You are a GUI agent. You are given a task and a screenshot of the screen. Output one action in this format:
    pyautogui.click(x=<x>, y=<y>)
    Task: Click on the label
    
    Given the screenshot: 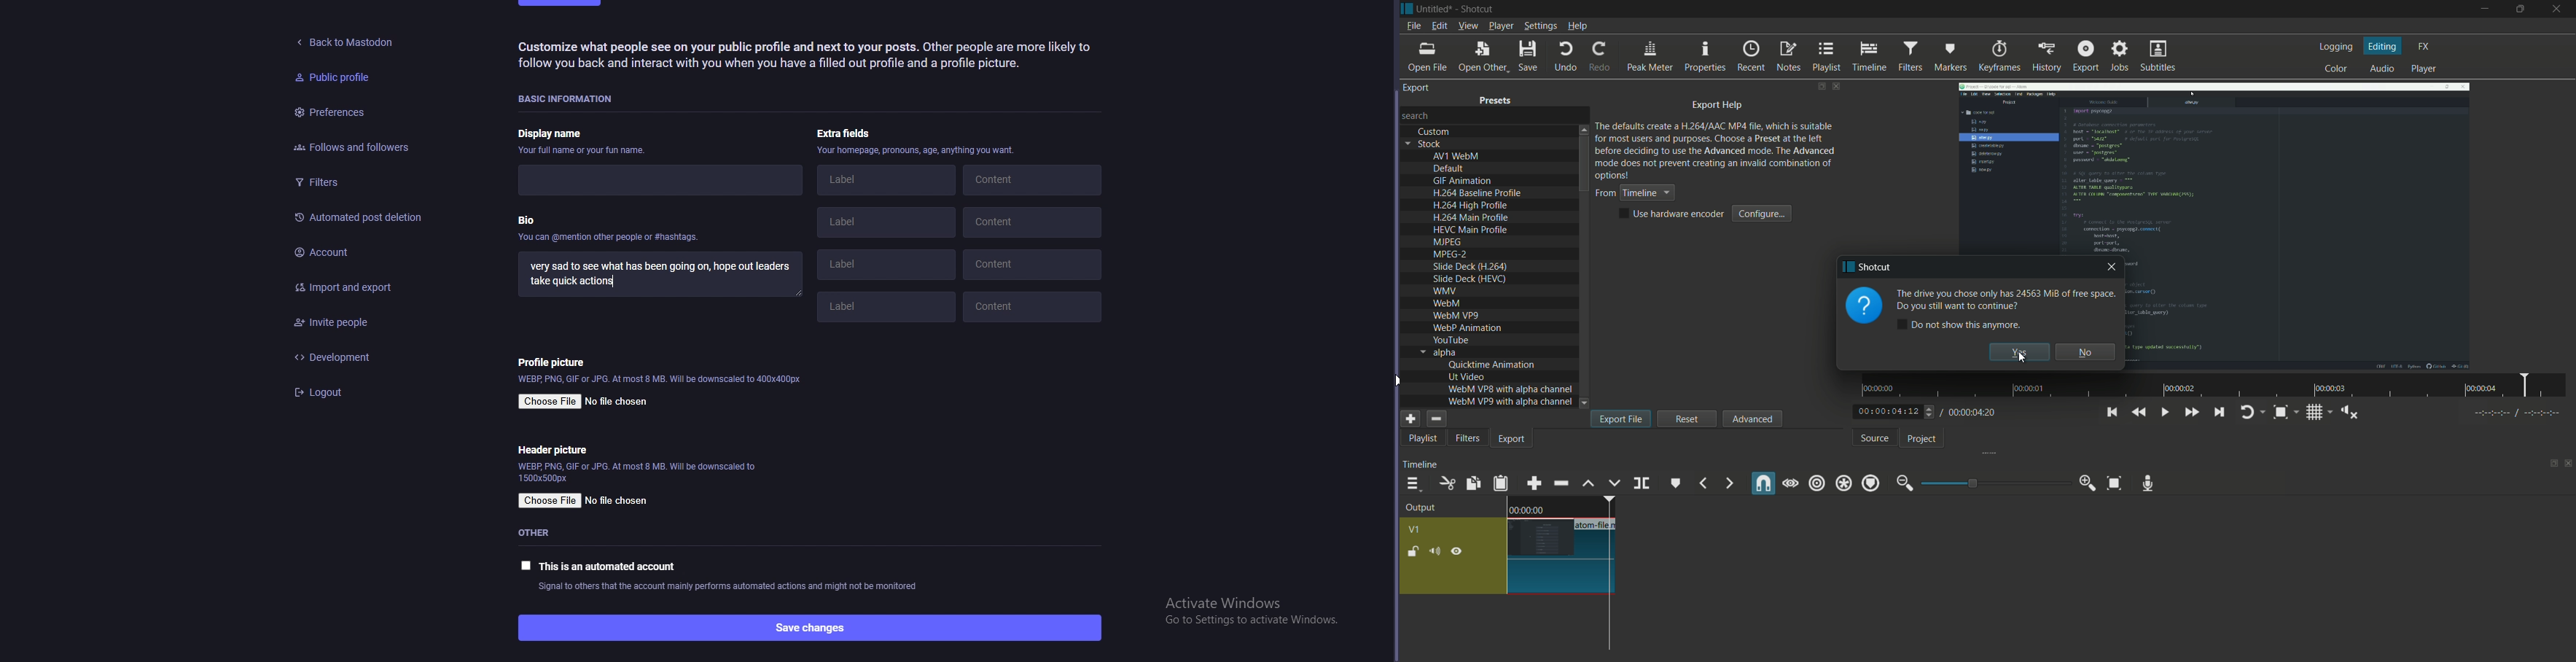 What is the action you would take?
    pyautogui.click(x=886, y=182)
    